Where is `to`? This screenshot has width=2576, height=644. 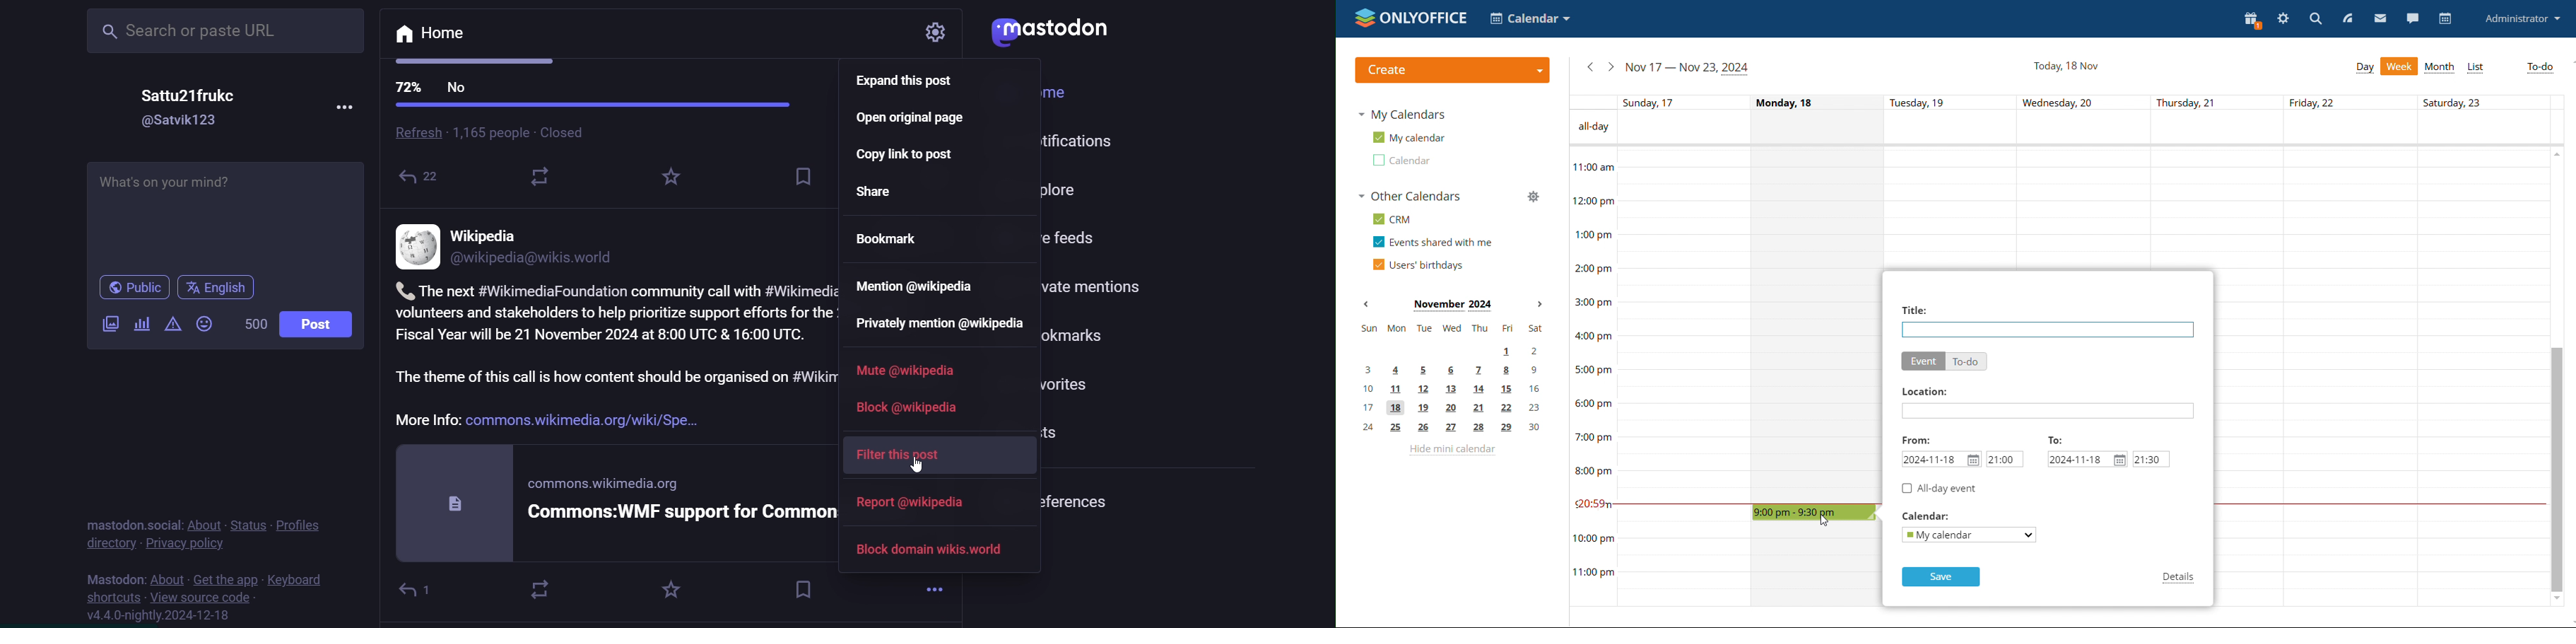 to is located at coordinates (2056, 439).